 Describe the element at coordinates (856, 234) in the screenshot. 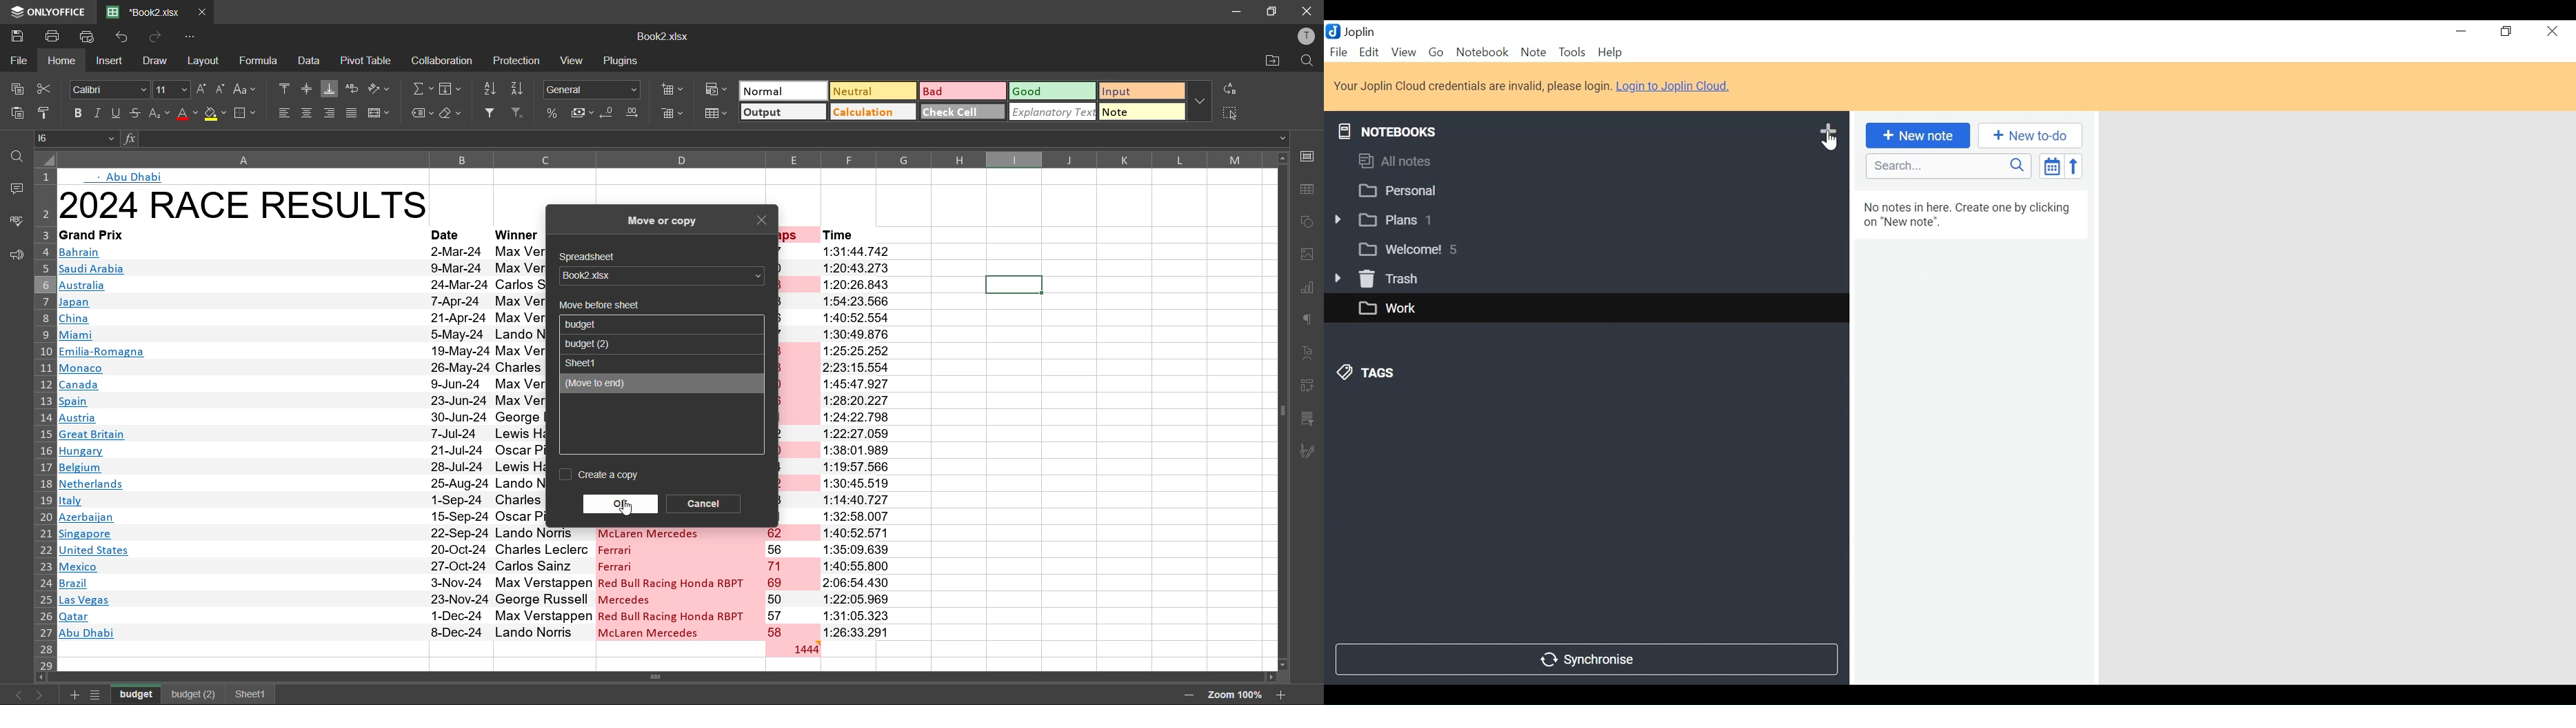

I see `time` at that location.